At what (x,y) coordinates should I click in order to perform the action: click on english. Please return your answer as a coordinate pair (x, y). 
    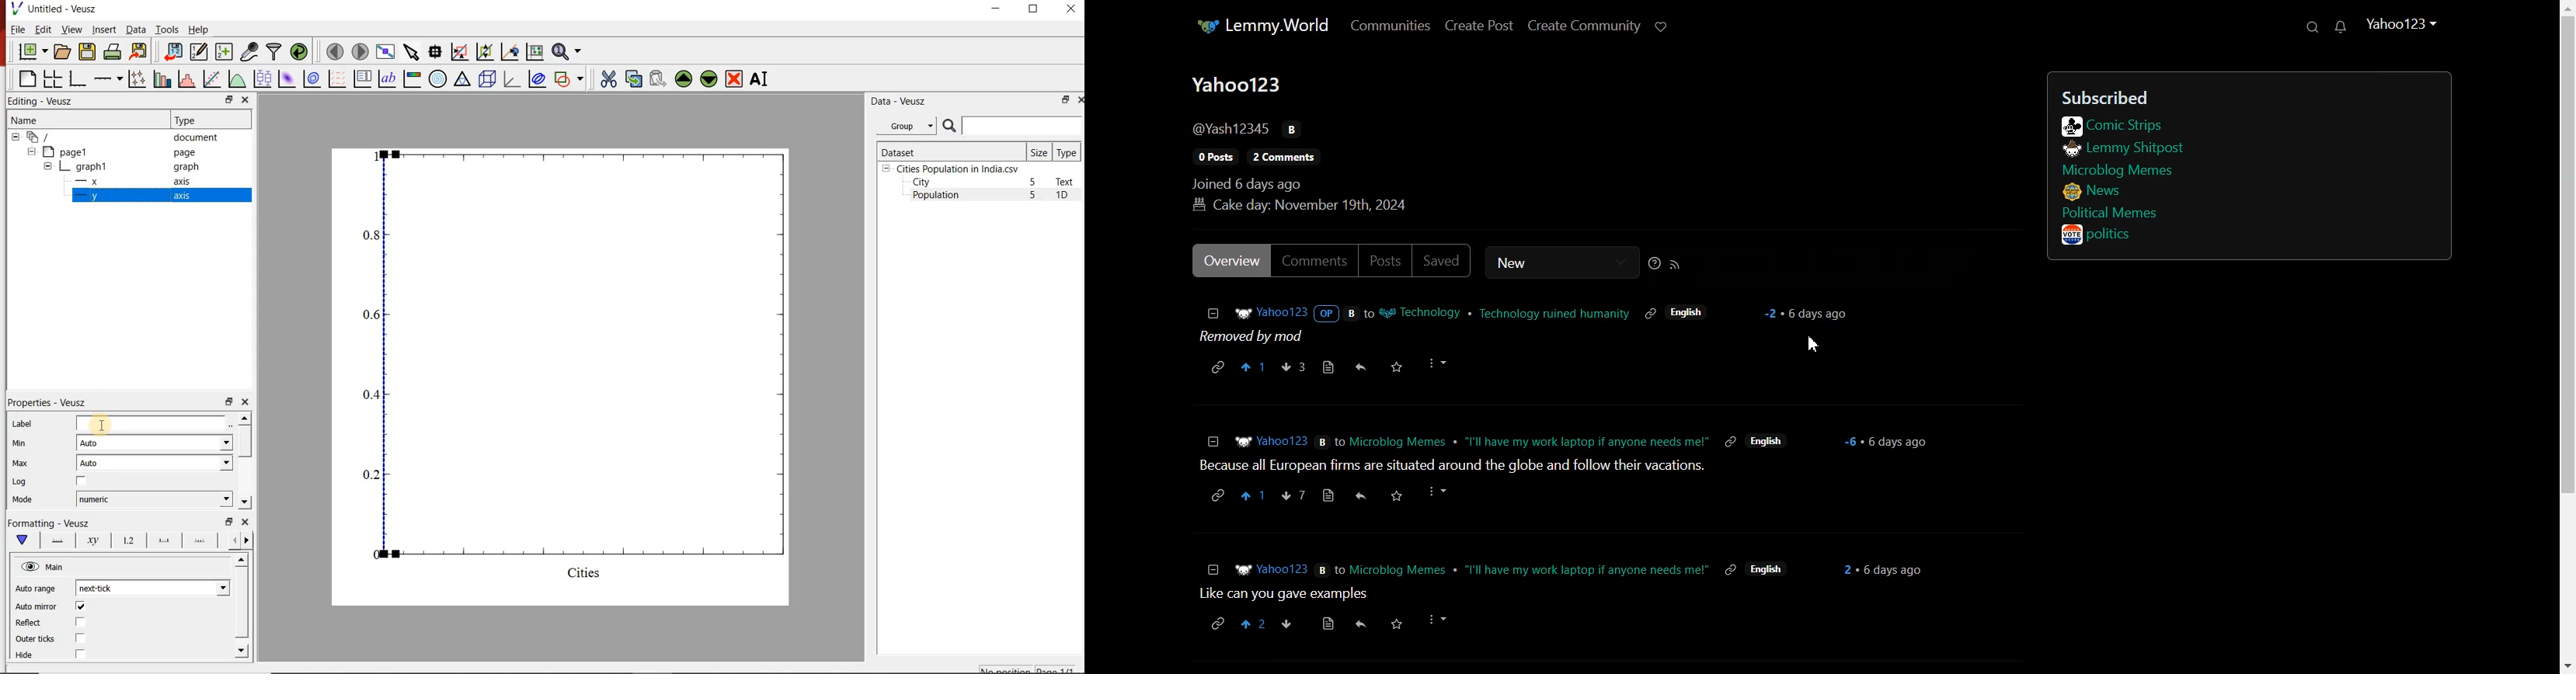
    Looking at the image, I should click on (1766, 443).